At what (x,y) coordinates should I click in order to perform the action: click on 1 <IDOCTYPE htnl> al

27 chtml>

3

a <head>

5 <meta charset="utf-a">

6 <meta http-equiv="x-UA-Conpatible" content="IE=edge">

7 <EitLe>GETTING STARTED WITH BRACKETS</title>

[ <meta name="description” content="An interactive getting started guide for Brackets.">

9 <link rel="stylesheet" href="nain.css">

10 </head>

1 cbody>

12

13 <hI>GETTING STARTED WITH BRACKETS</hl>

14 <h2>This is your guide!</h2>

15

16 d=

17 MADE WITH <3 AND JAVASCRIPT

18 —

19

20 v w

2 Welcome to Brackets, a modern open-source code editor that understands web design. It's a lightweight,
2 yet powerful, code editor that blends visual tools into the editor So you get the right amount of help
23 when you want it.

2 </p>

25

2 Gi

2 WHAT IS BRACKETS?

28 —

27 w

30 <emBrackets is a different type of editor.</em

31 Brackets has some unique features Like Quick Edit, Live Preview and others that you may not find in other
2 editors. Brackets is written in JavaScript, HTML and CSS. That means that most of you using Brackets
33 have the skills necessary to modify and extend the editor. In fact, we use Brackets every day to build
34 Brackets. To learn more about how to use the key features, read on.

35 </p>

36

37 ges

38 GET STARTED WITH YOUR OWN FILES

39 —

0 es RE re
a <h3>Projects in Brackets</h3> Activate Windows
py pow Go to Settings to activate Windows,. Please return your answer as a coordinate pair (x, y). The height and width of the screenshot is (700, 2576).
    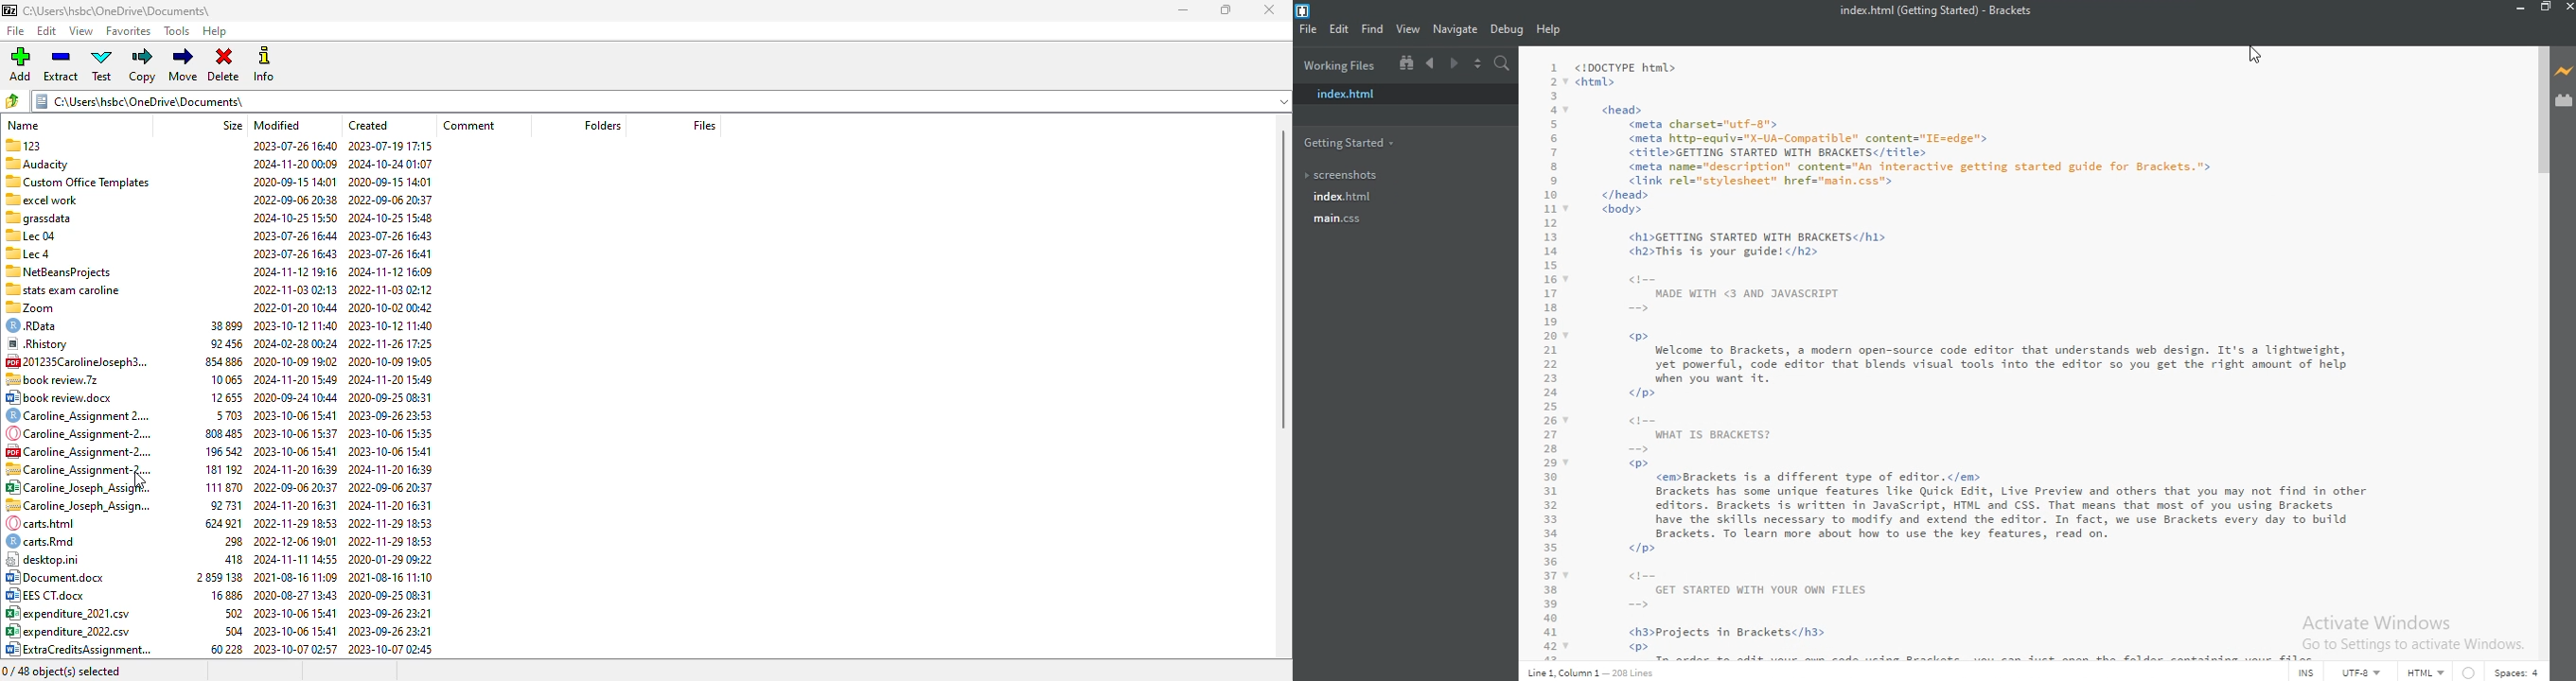
    Looking at the image, I should click on (2030, 352).